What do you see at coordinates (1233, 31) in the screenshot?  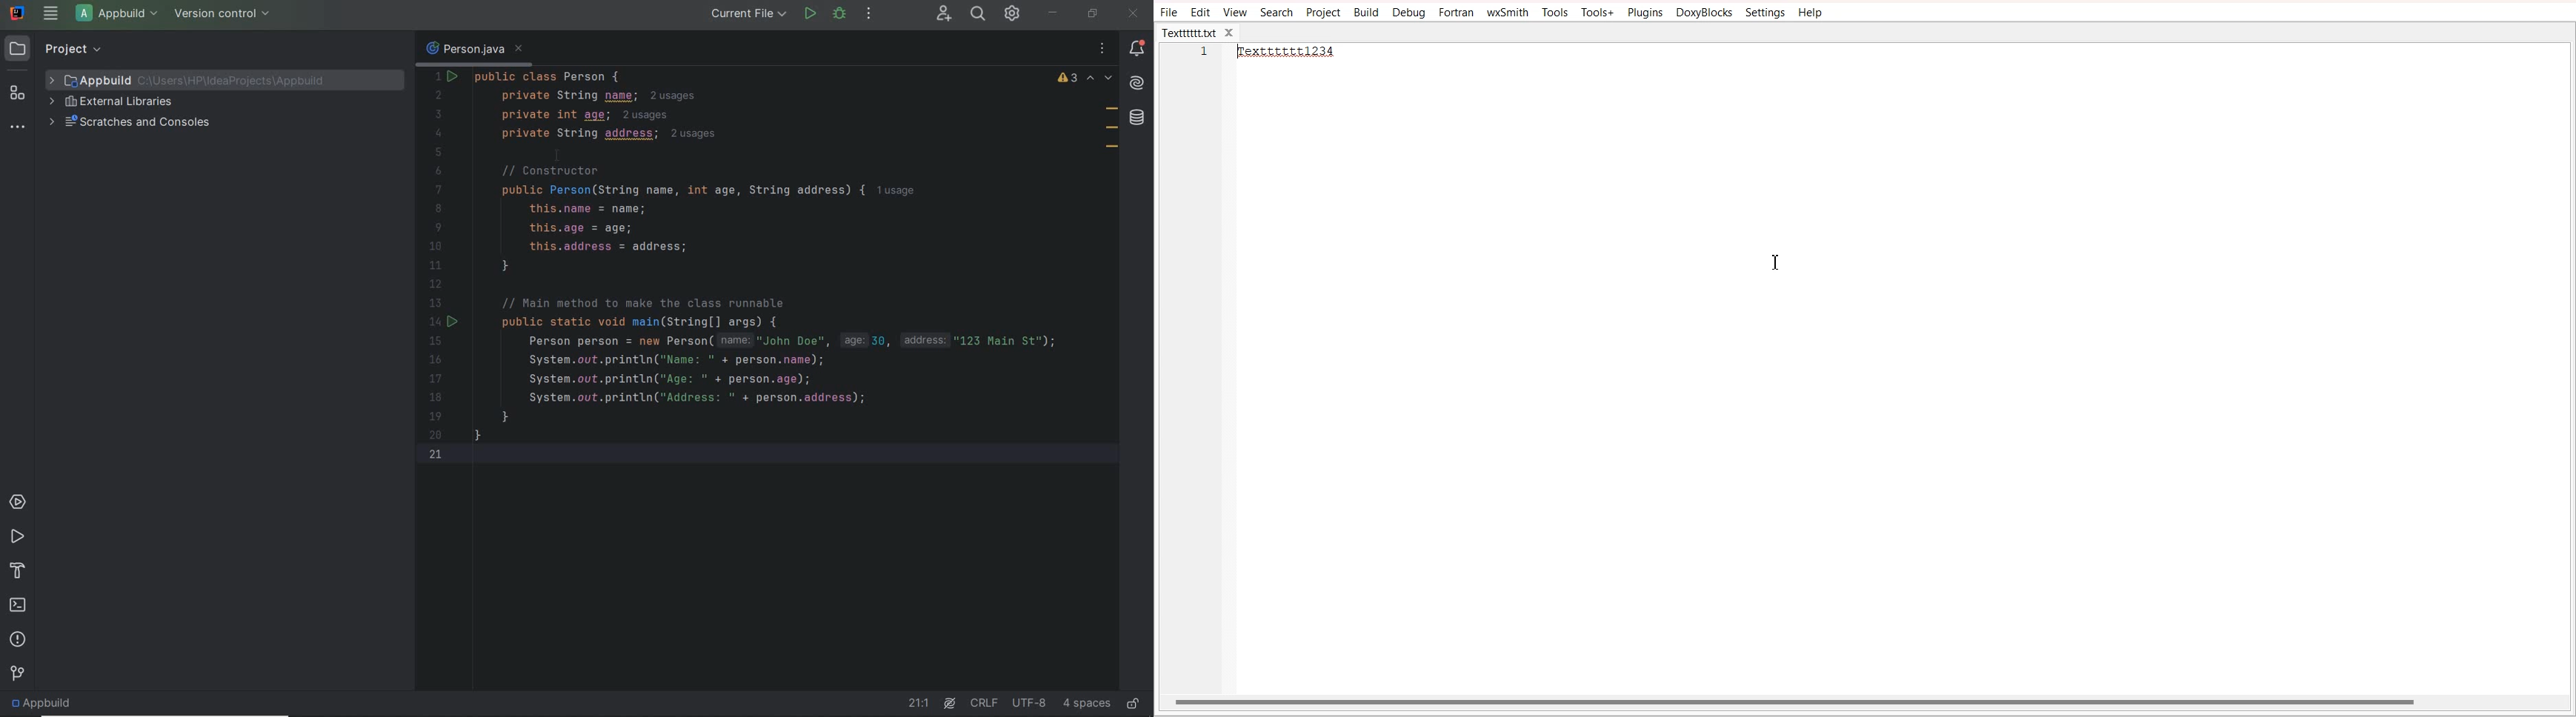 I see `close` at bounding box center [1233, 31].